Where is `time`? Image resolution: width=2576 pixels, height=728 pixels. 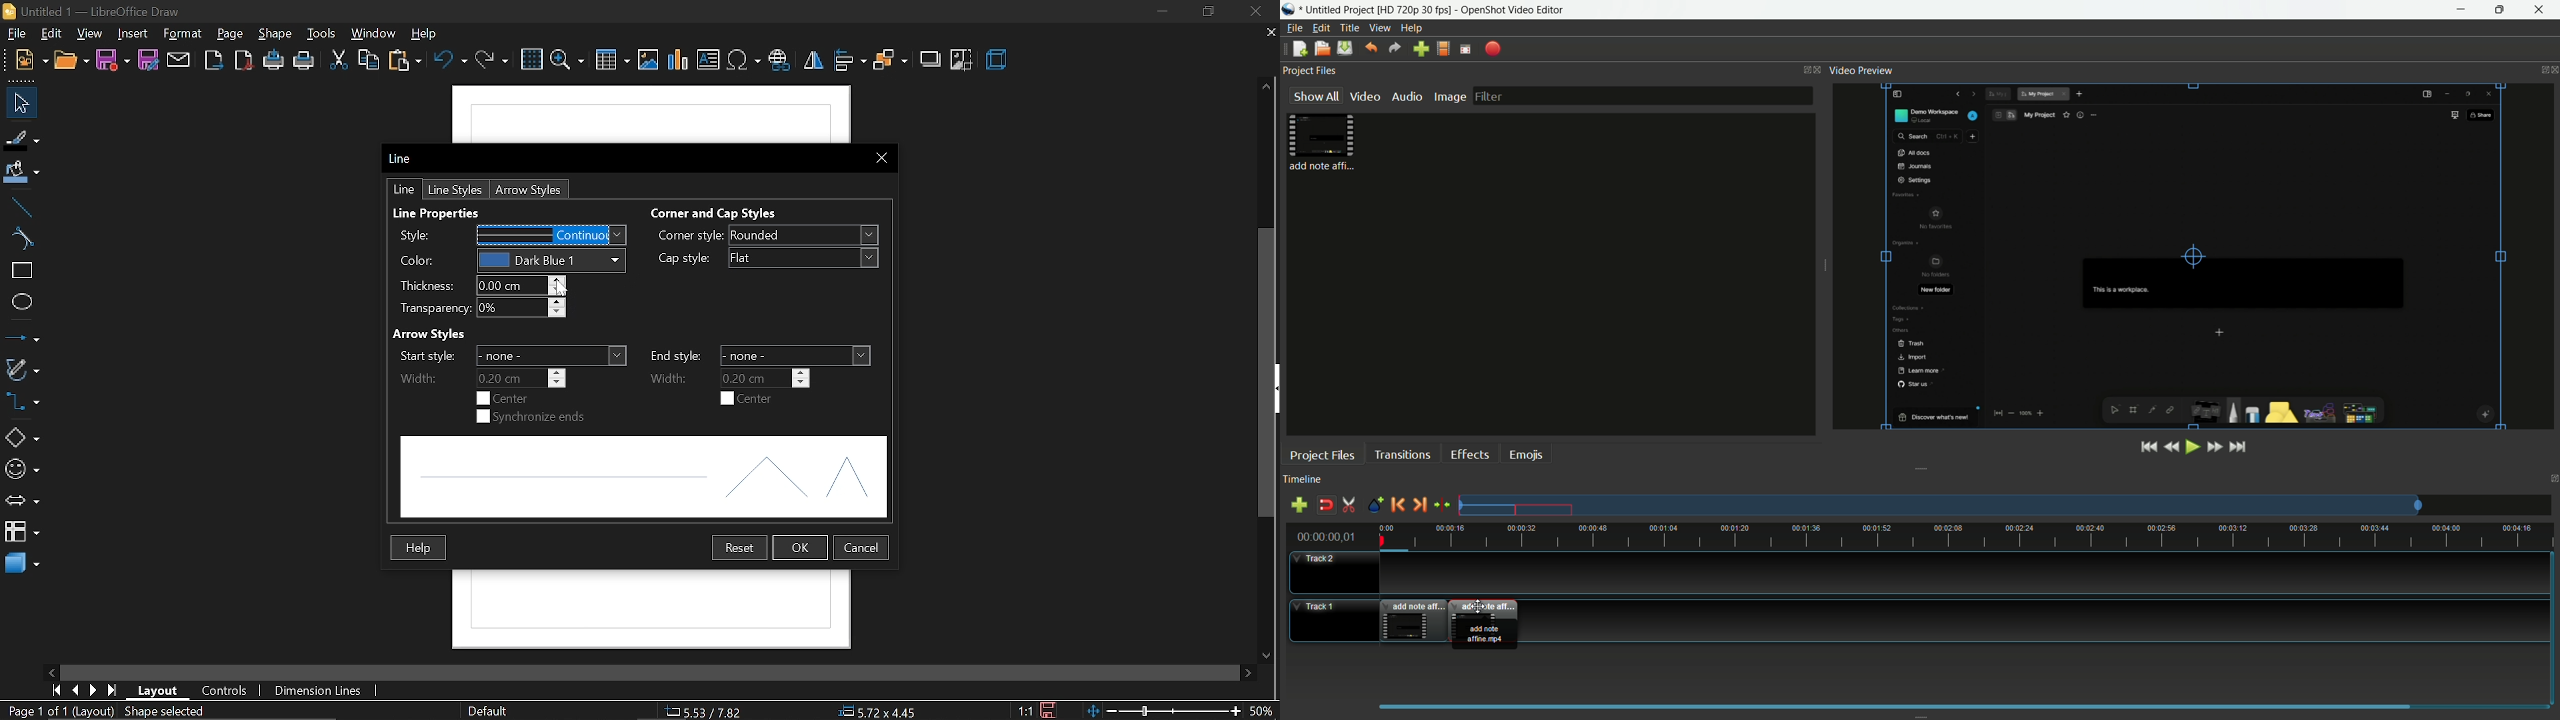 time is located at coordinates (1970, 537).